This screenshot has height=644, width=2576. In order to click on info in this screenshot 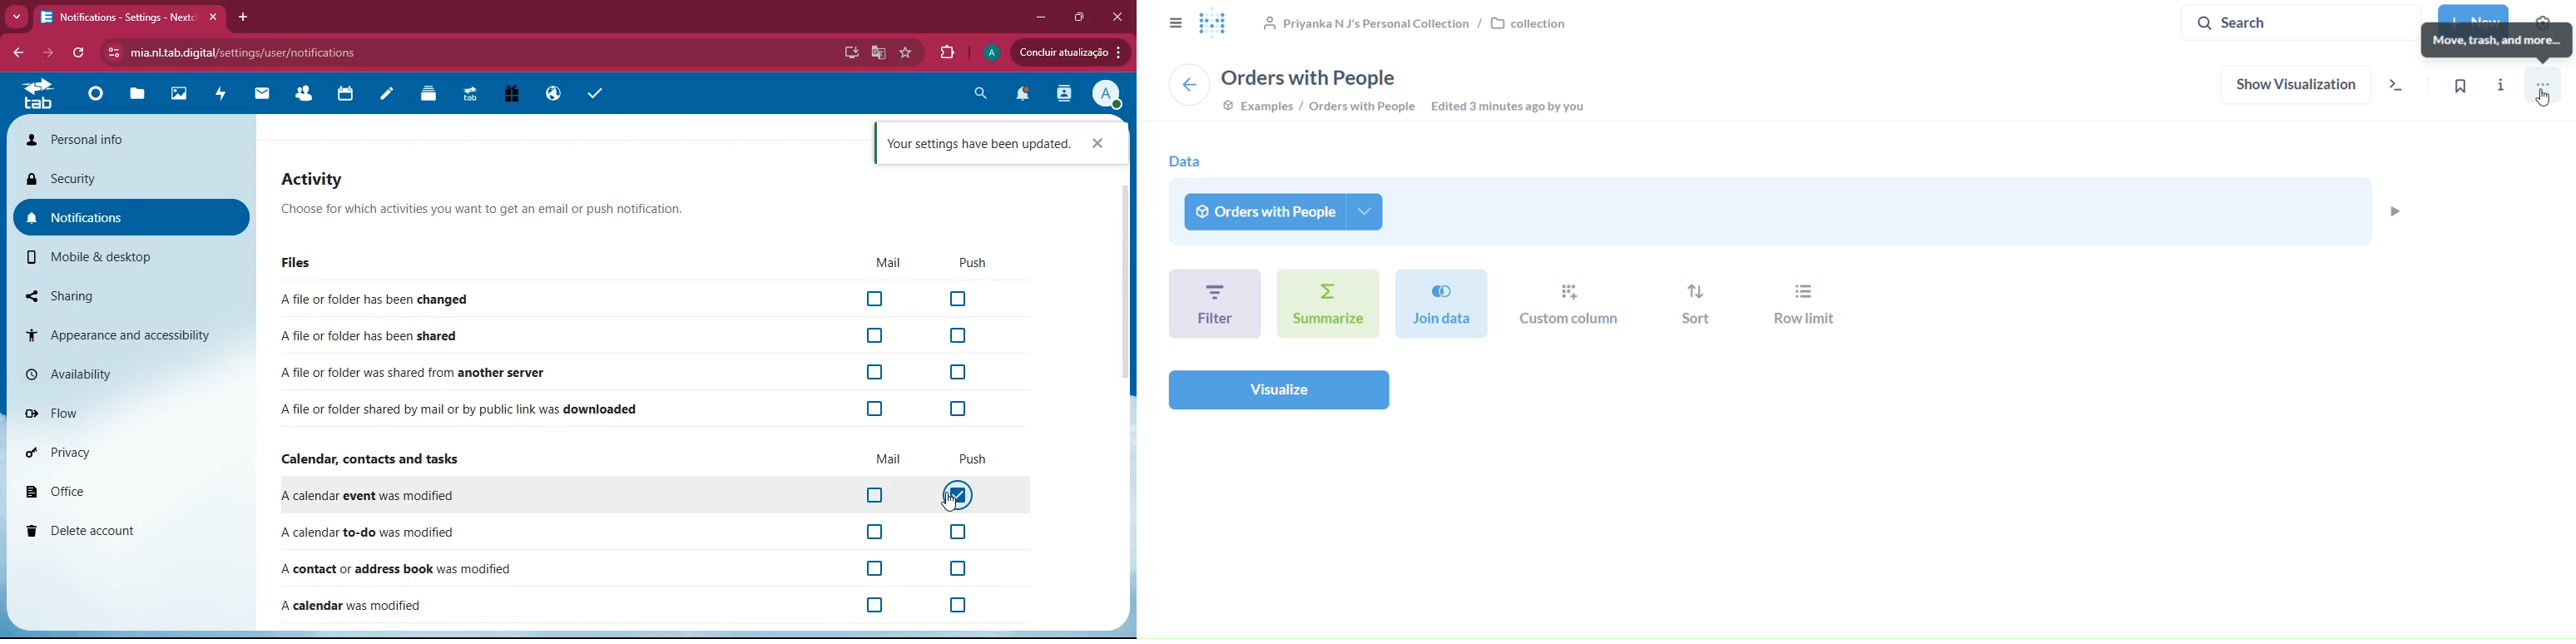, I will do `click(2505, 82)`.